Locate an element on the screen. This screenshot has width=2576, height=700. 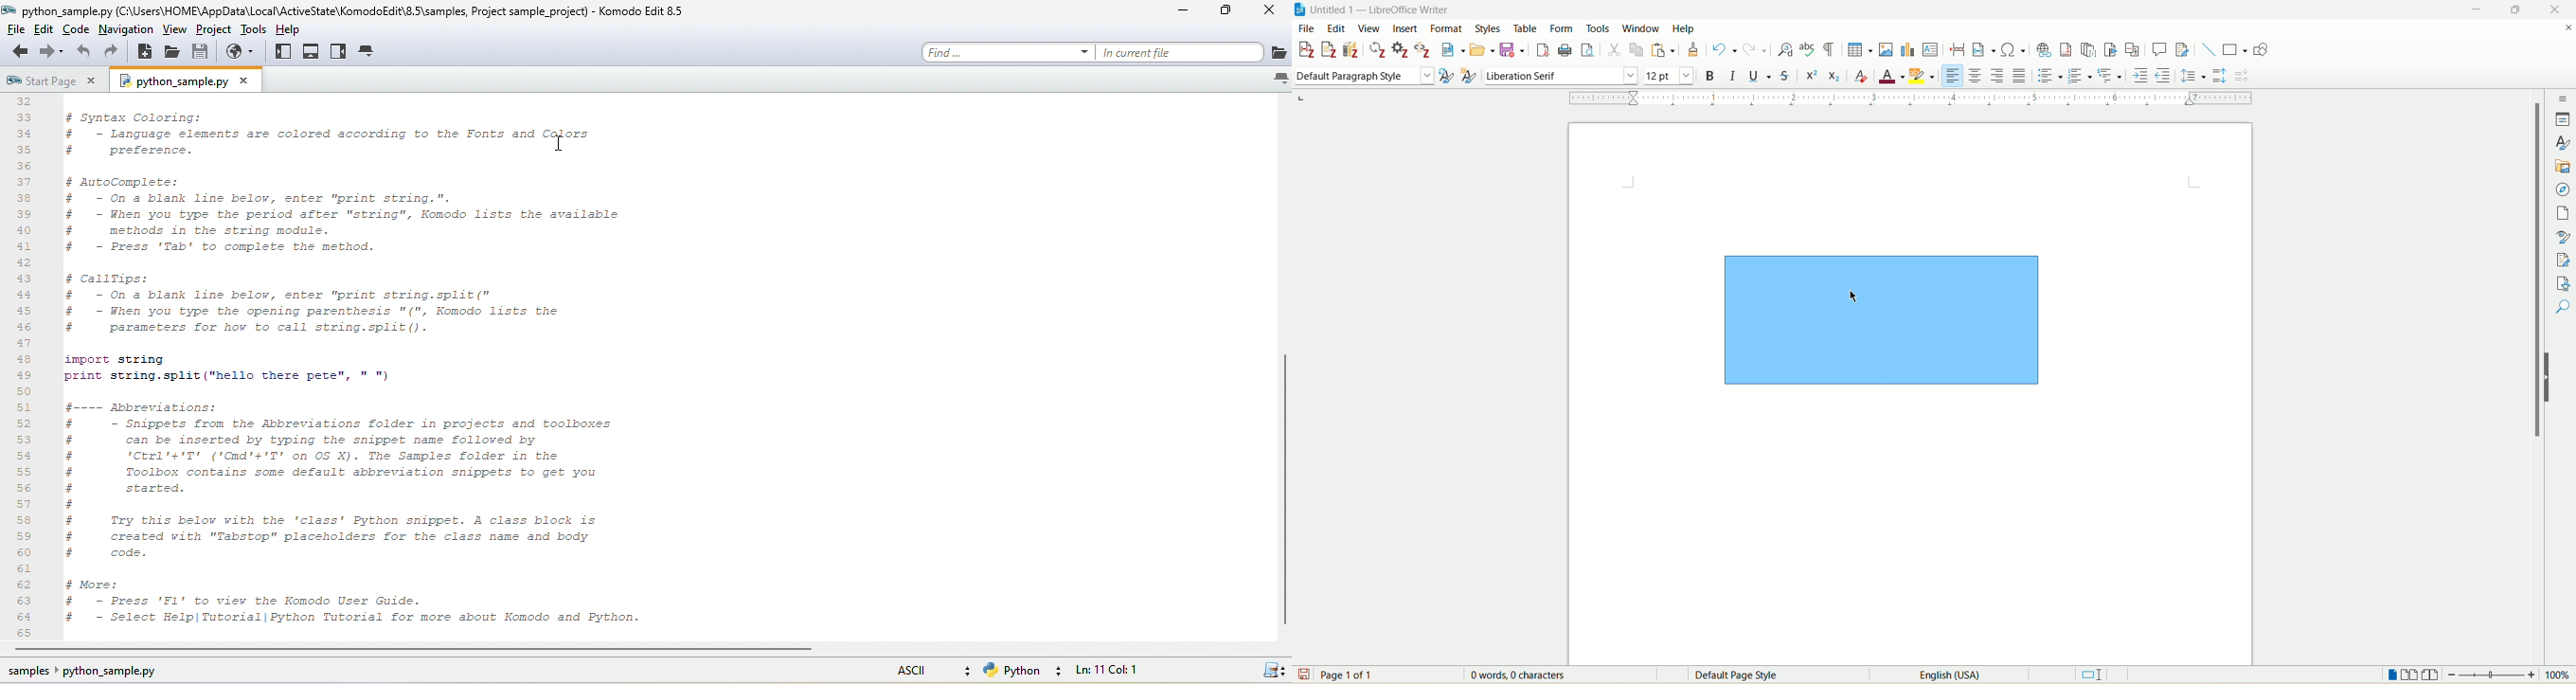
table is located at coordinates (1526, 27).